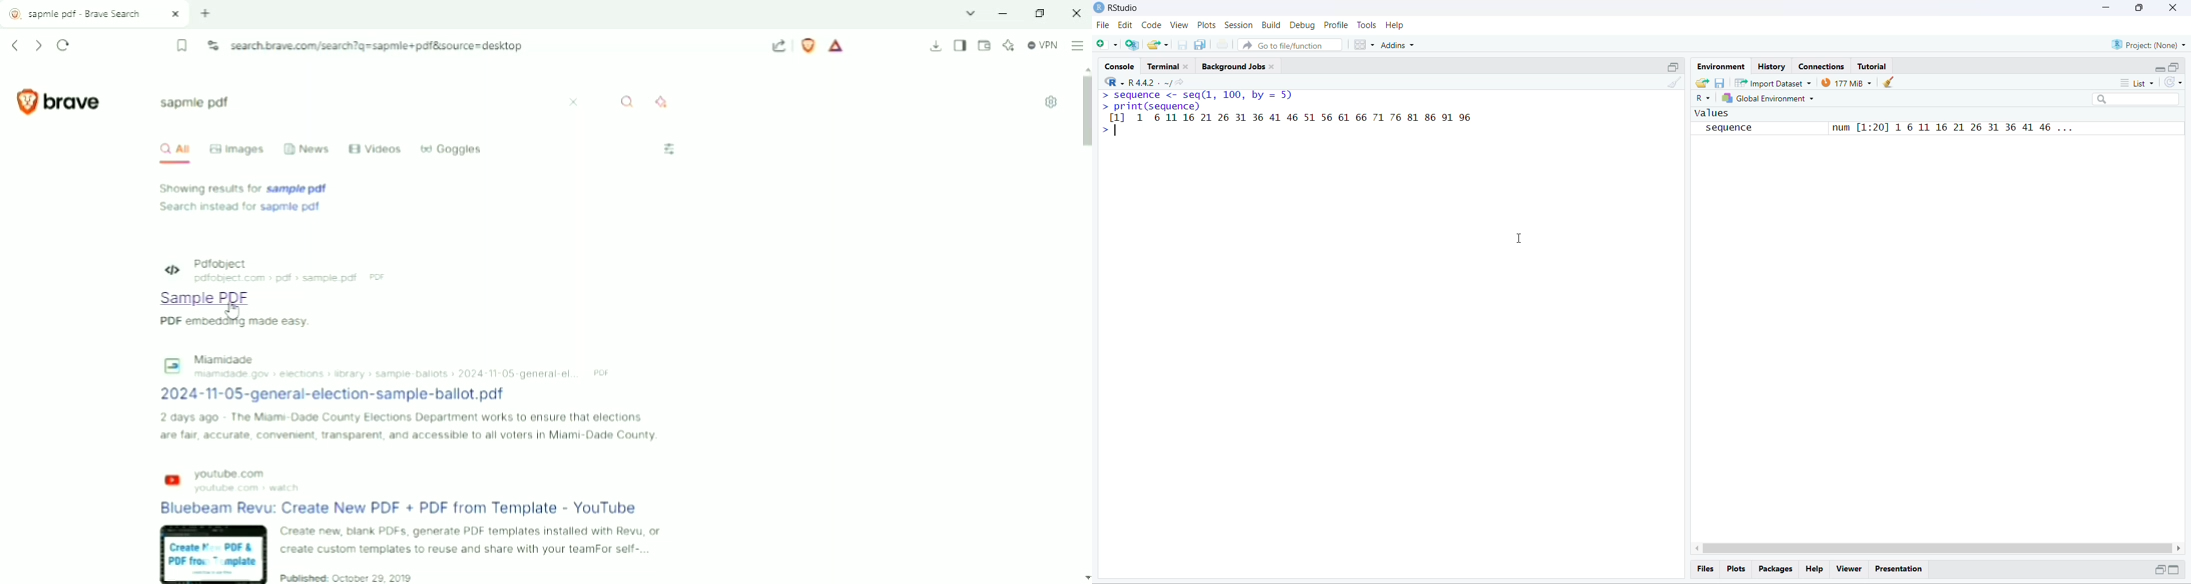  I want to click on Expand/collapse, so click(2174, 569).